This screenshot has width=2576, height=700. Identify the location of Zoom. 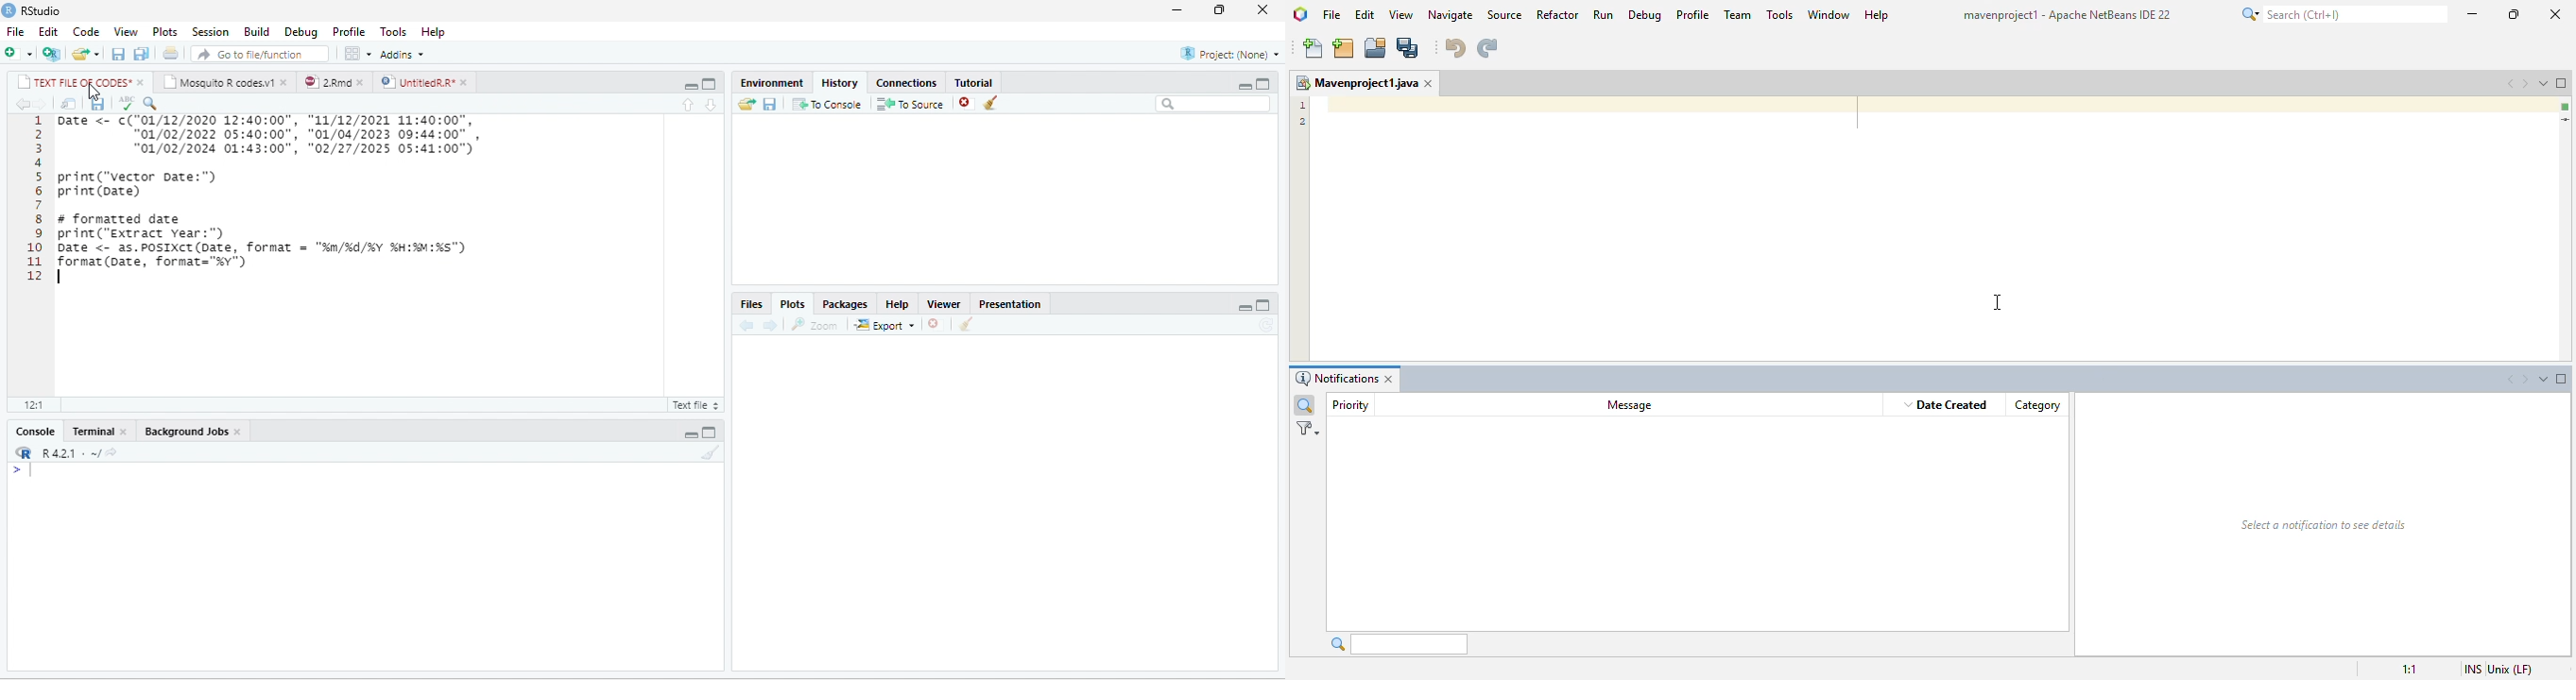
(814, 324).